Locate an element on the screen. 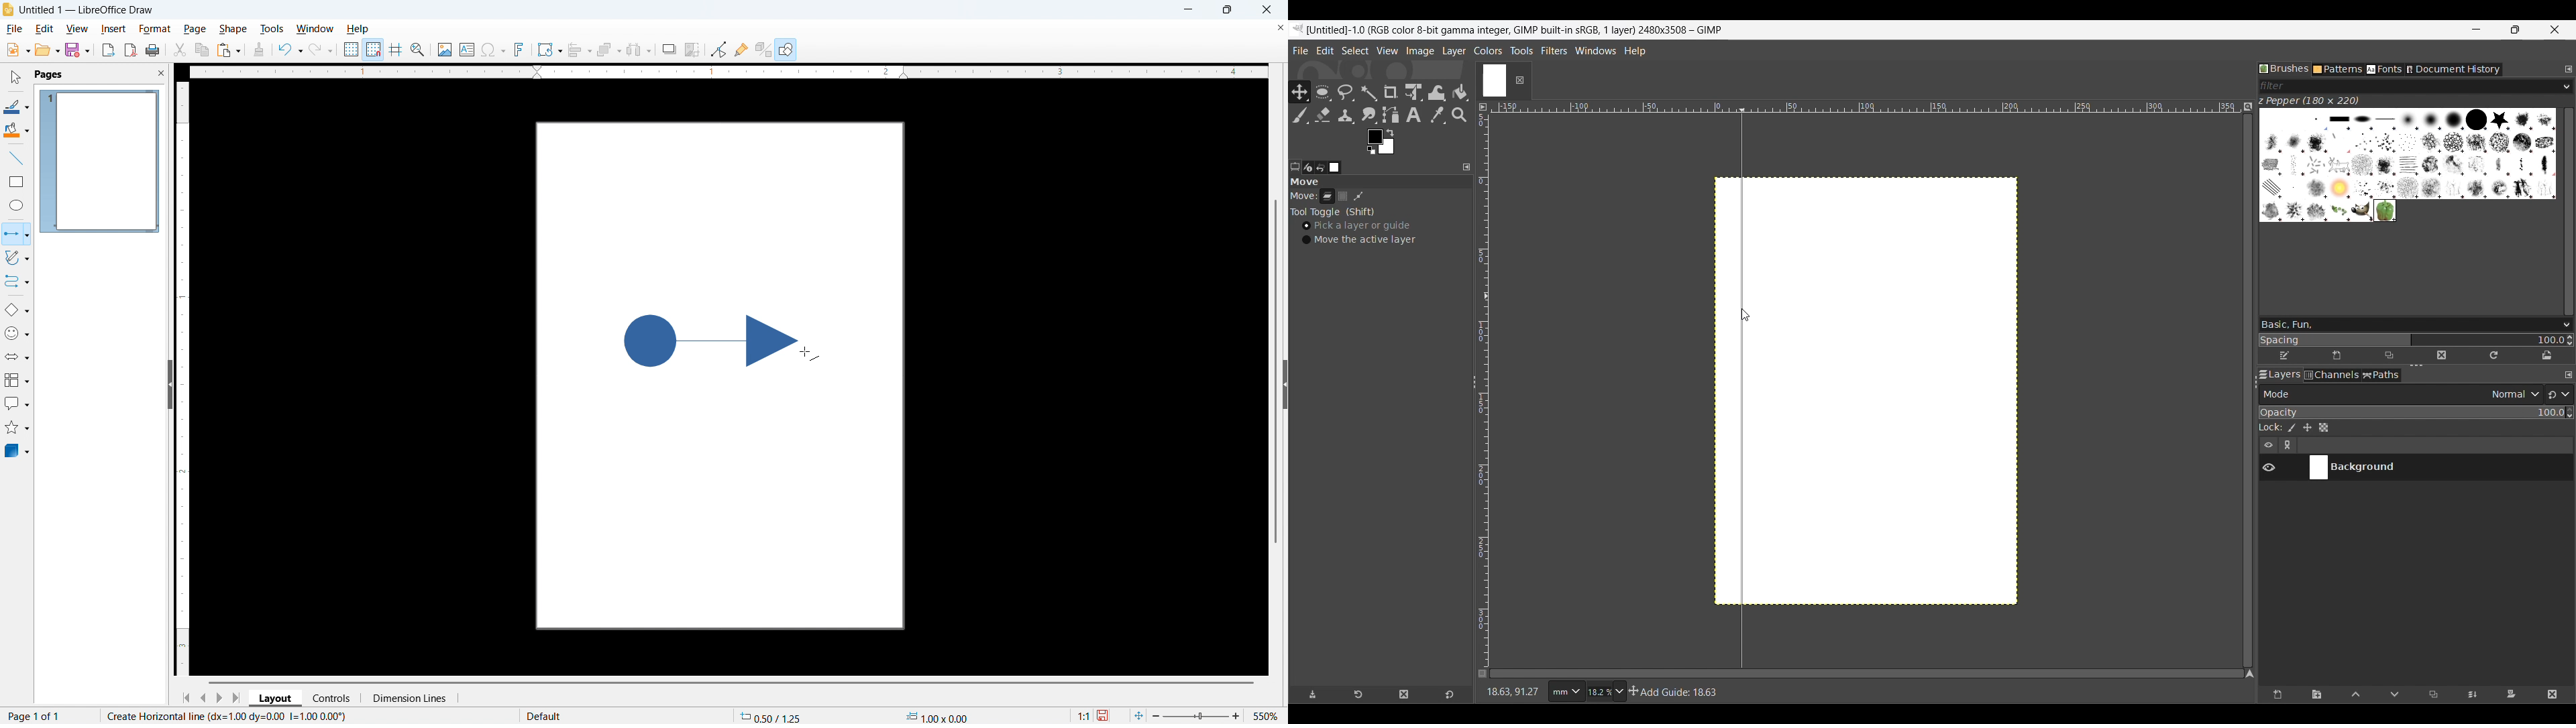 This screenshot has height=728, width=2576. Insert text box  is located at coordinates (468, 49).